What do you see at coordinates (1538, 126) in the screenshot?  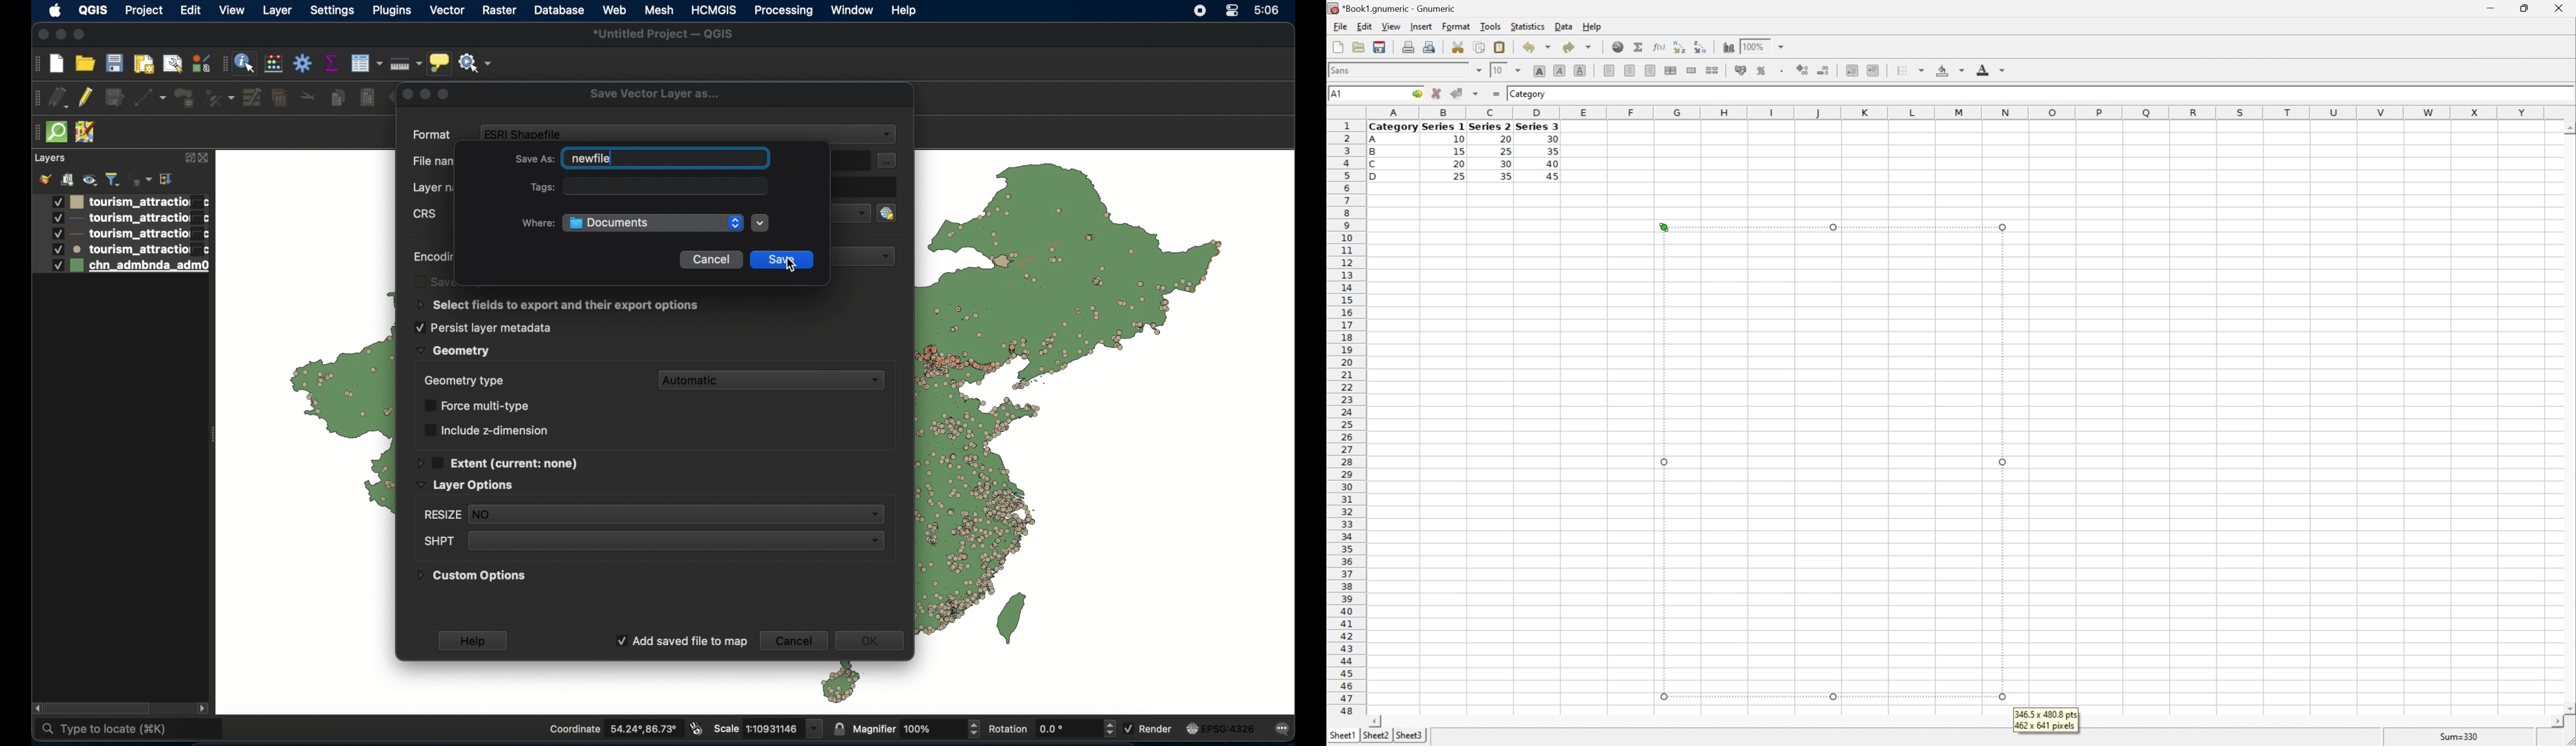 I see `Series 3` at bounding box center [1538, 126].